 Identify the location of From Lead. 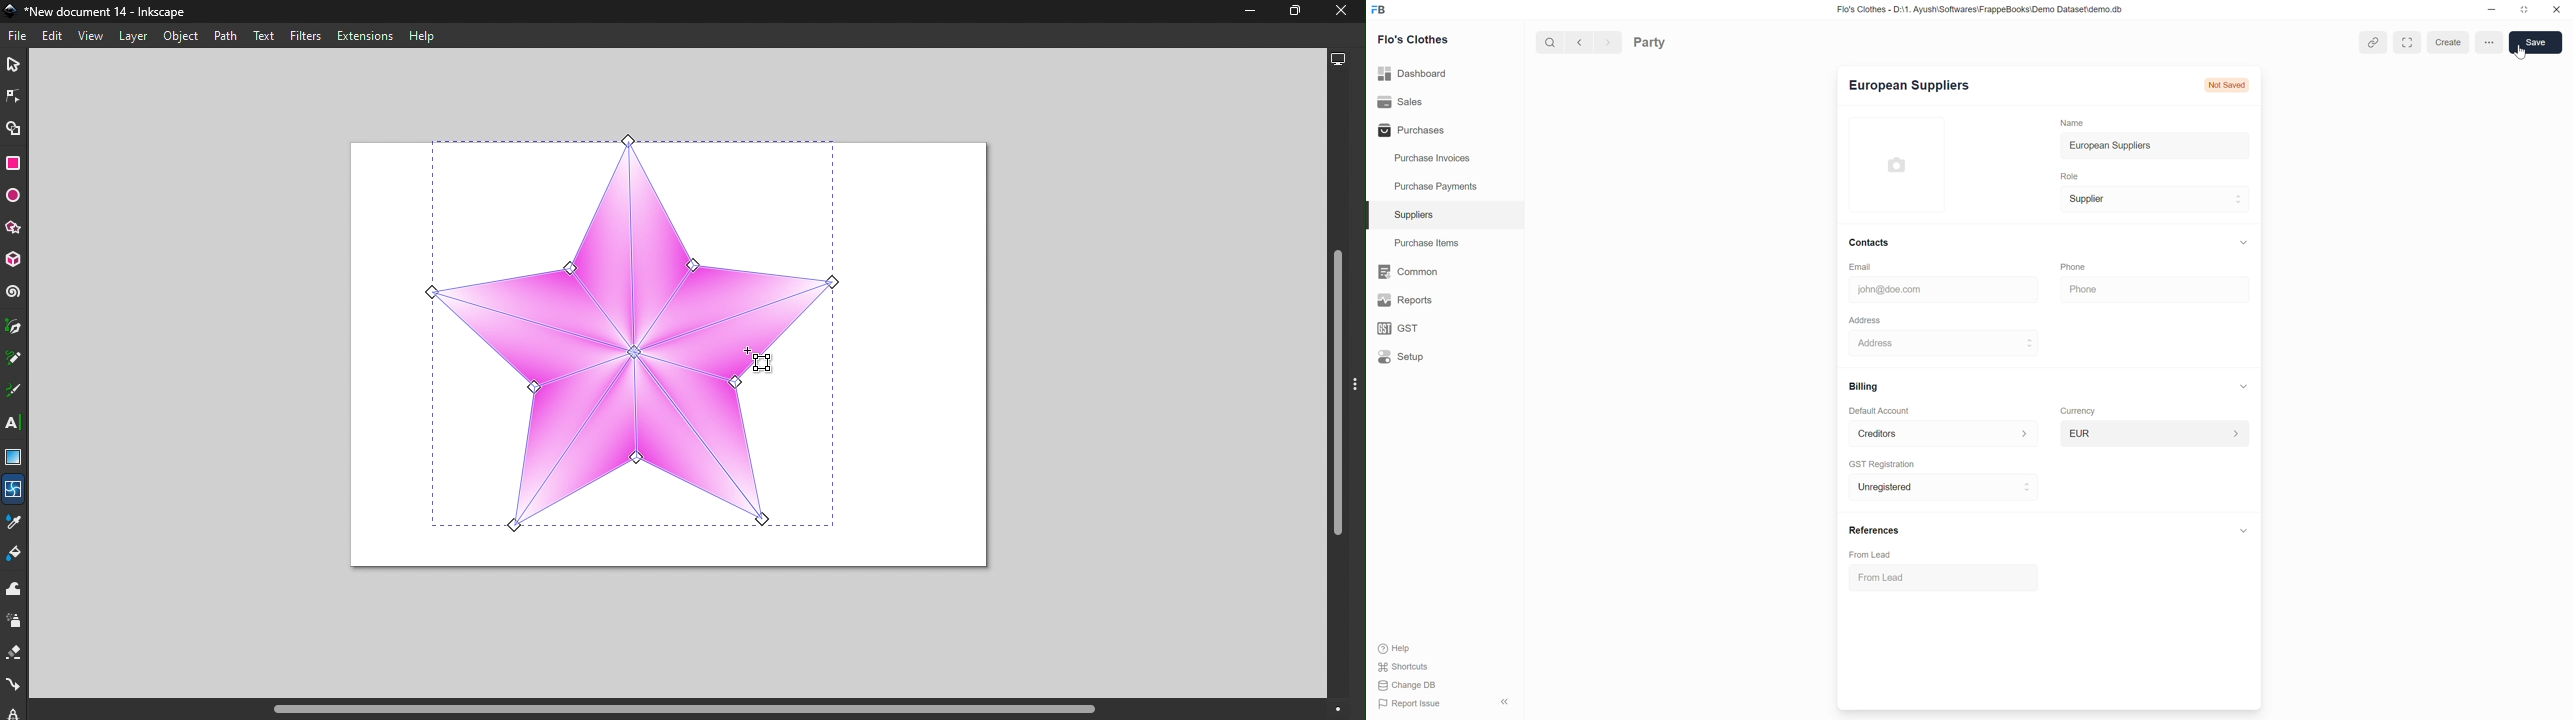
(1887, 576).